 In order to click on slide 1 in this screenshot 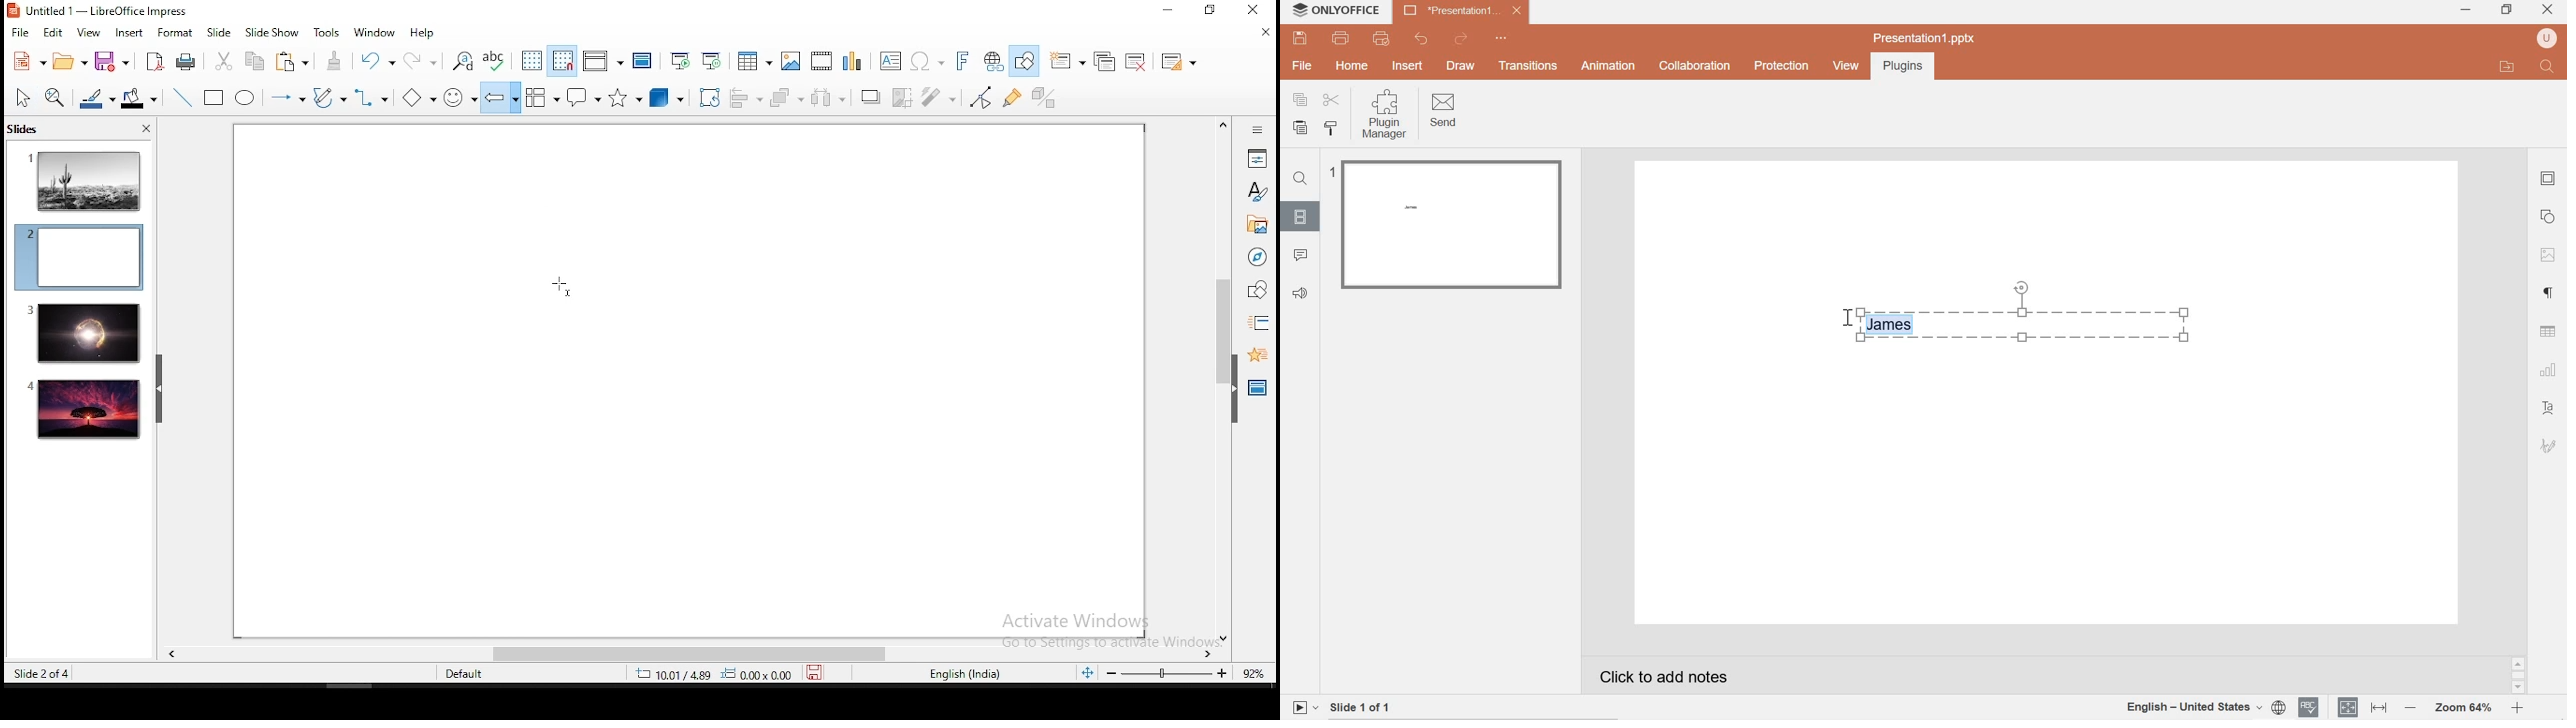, I will do `click(1448, 225)`.